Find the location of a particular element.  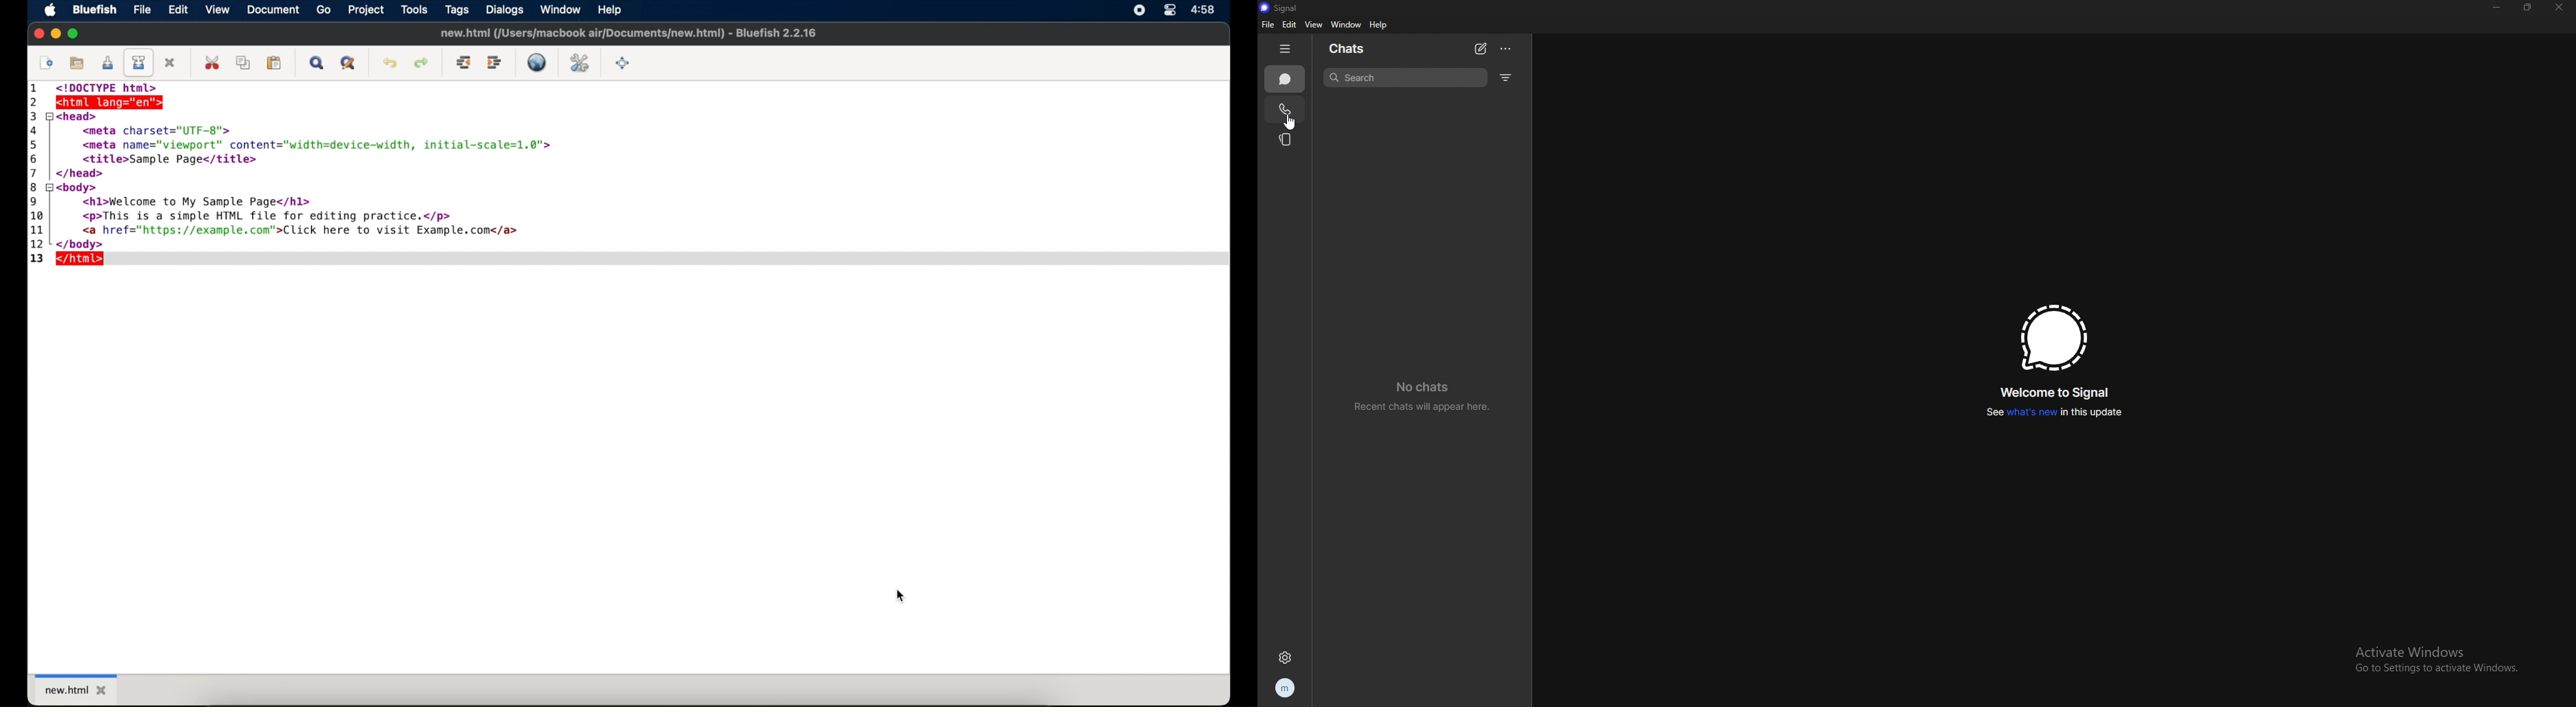

live preview is located at coordinates (536, 62).